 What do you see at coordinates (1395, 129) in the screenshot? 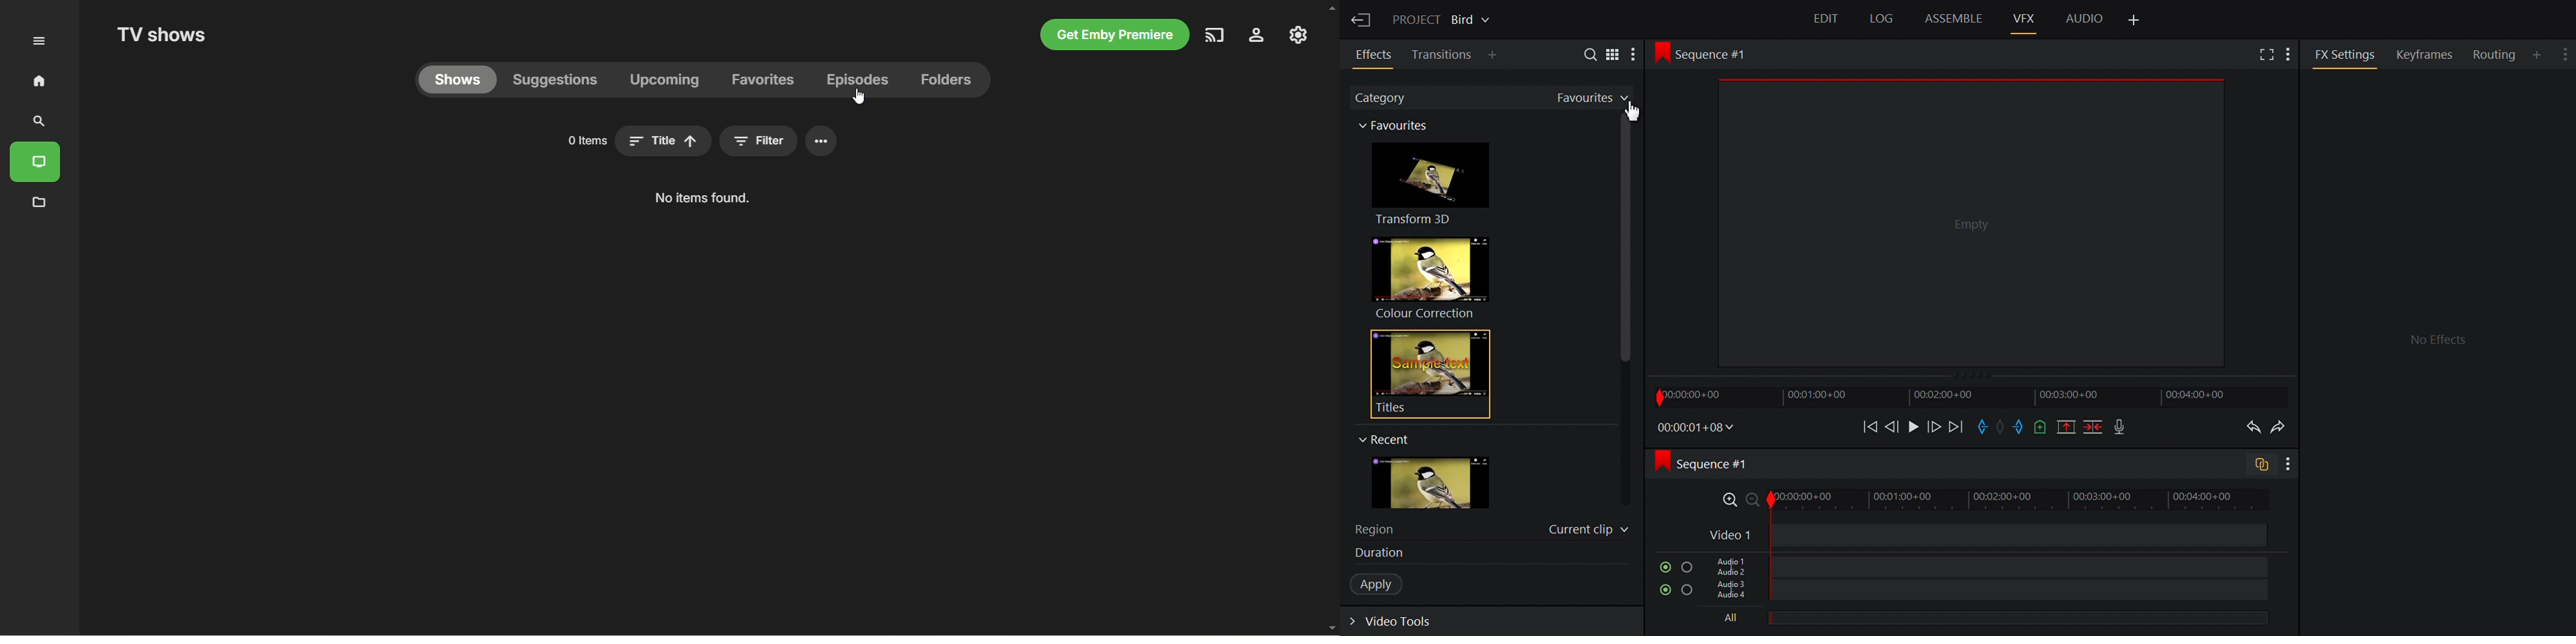
I see `Category thumbnail` at bounding box center [1395, 129].